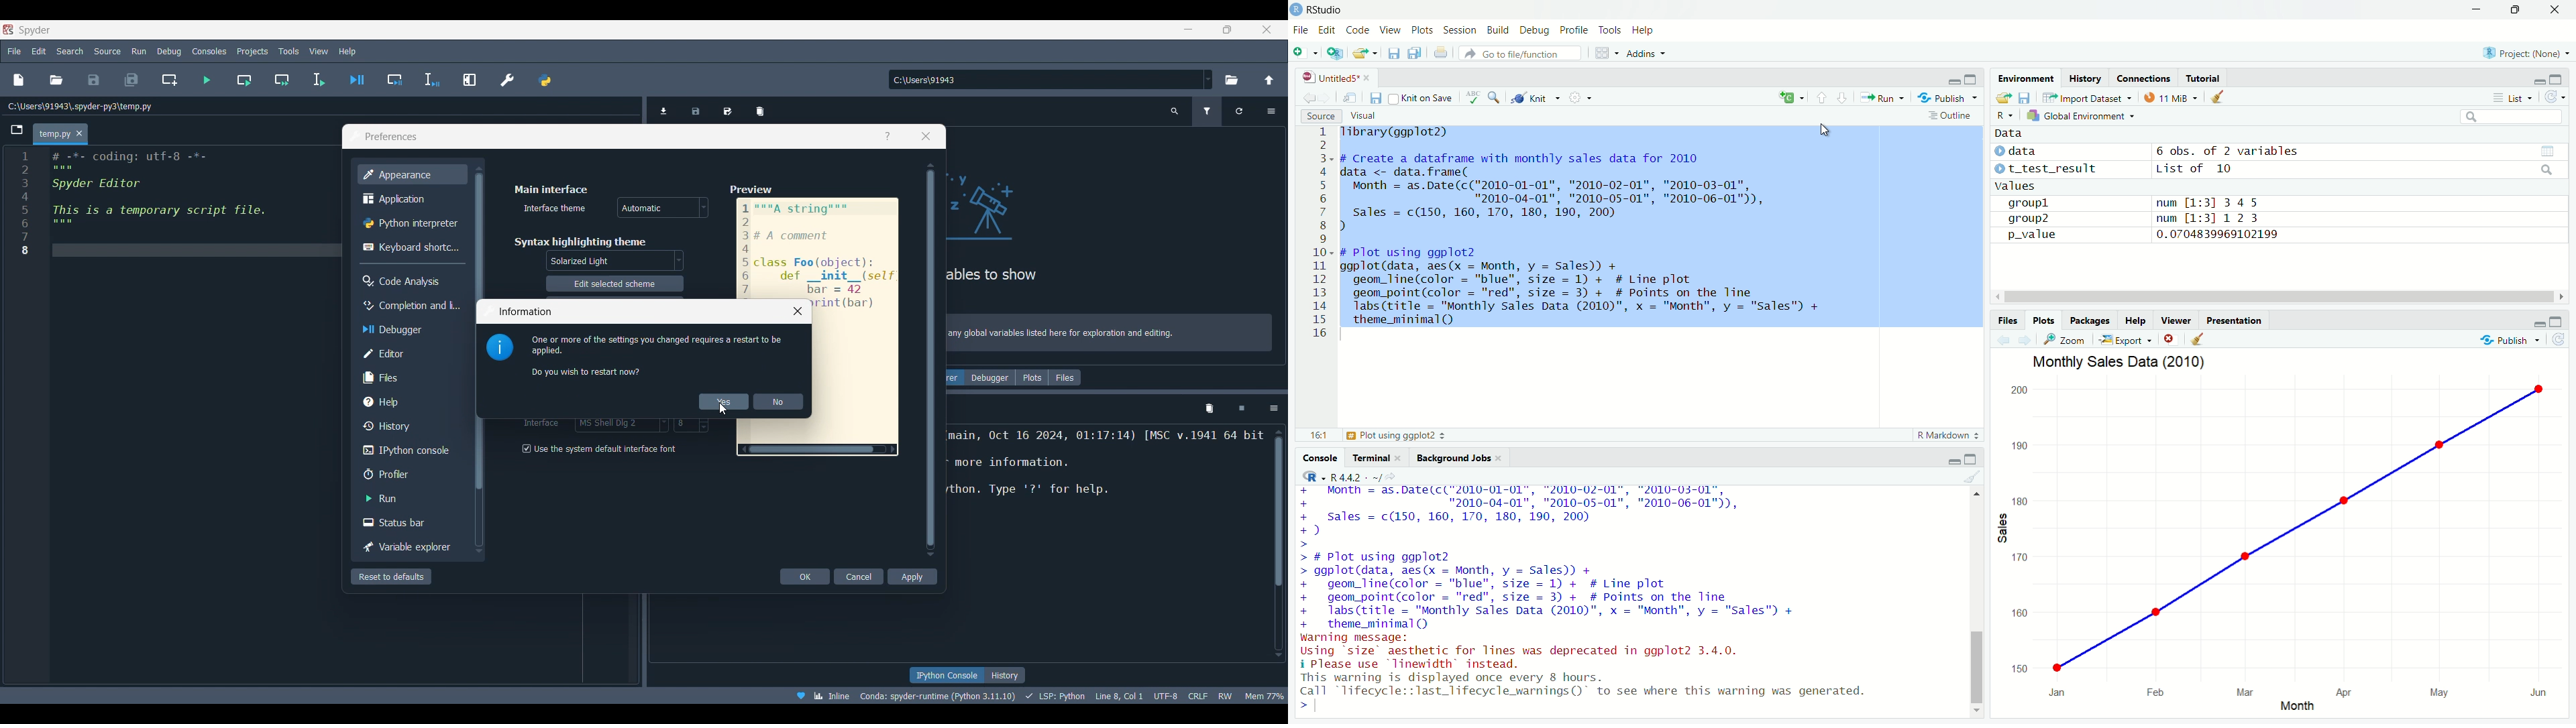 Image resolution: width=2576 pixels, height=728 pixels. What do you see at coordinates (191, 203) in the screenshot?
I see `editor pane` at bounding box center [191, 203].